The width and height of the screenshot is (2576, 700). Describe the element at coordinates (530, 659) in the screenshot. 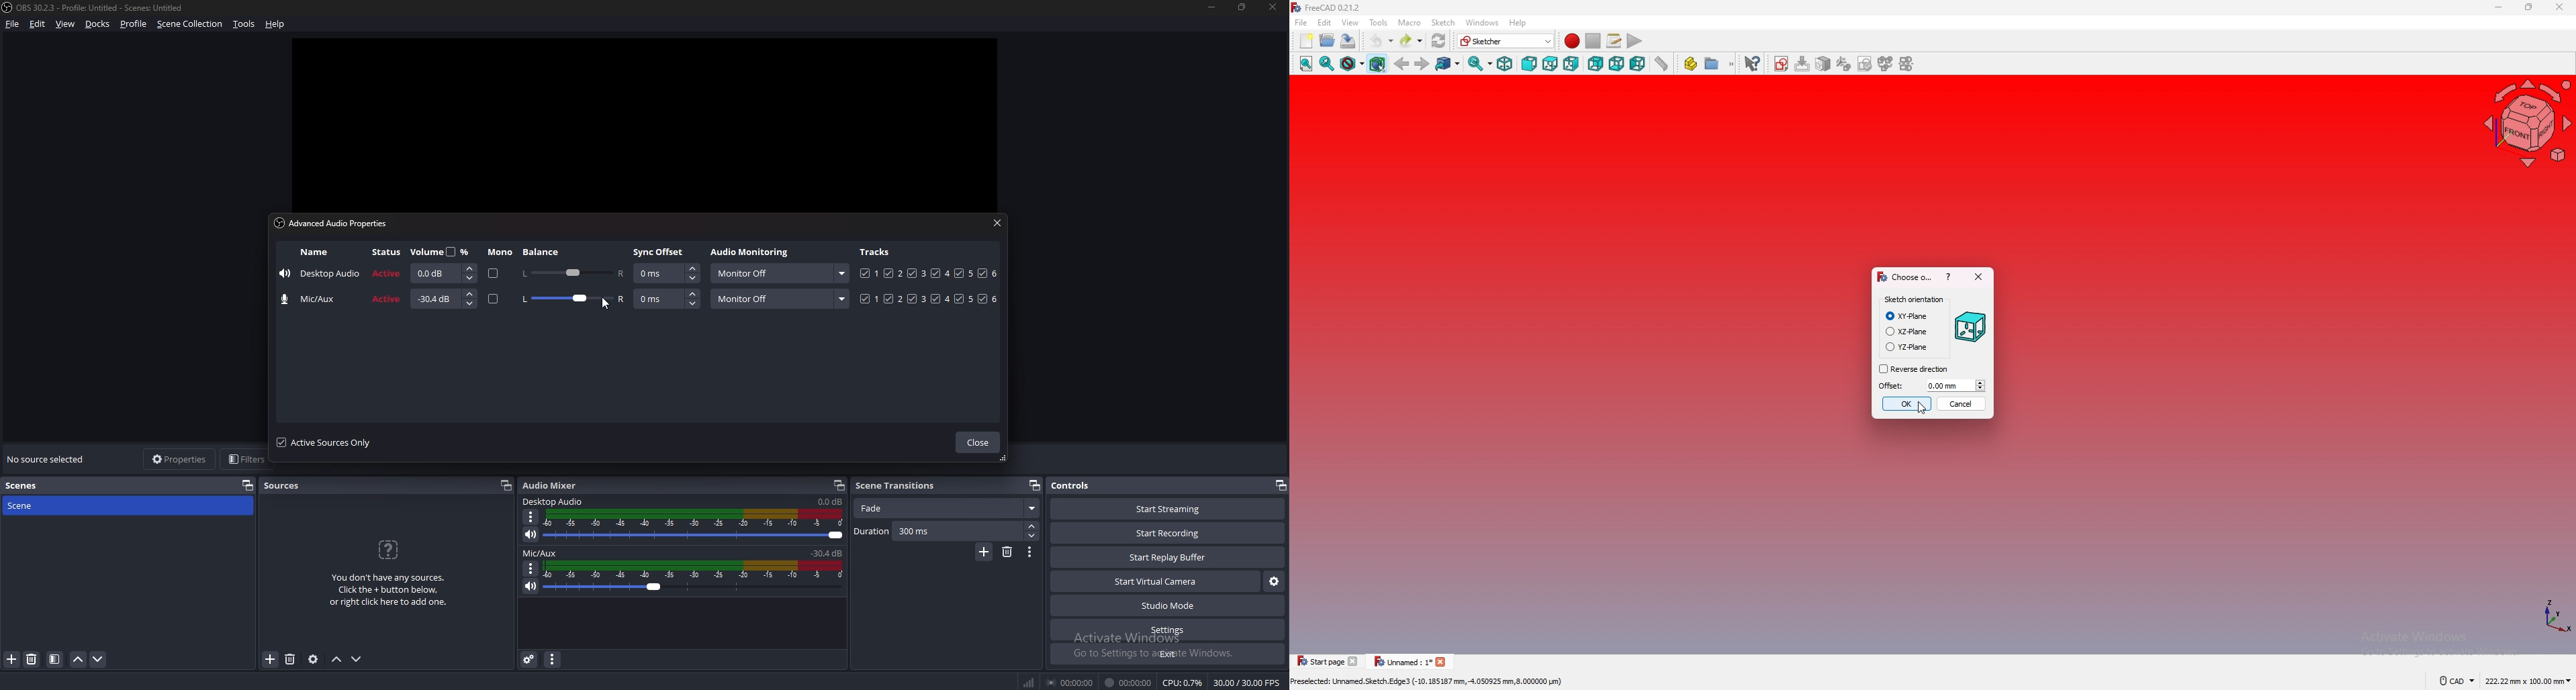

I see `advanced audio properties` at that location.